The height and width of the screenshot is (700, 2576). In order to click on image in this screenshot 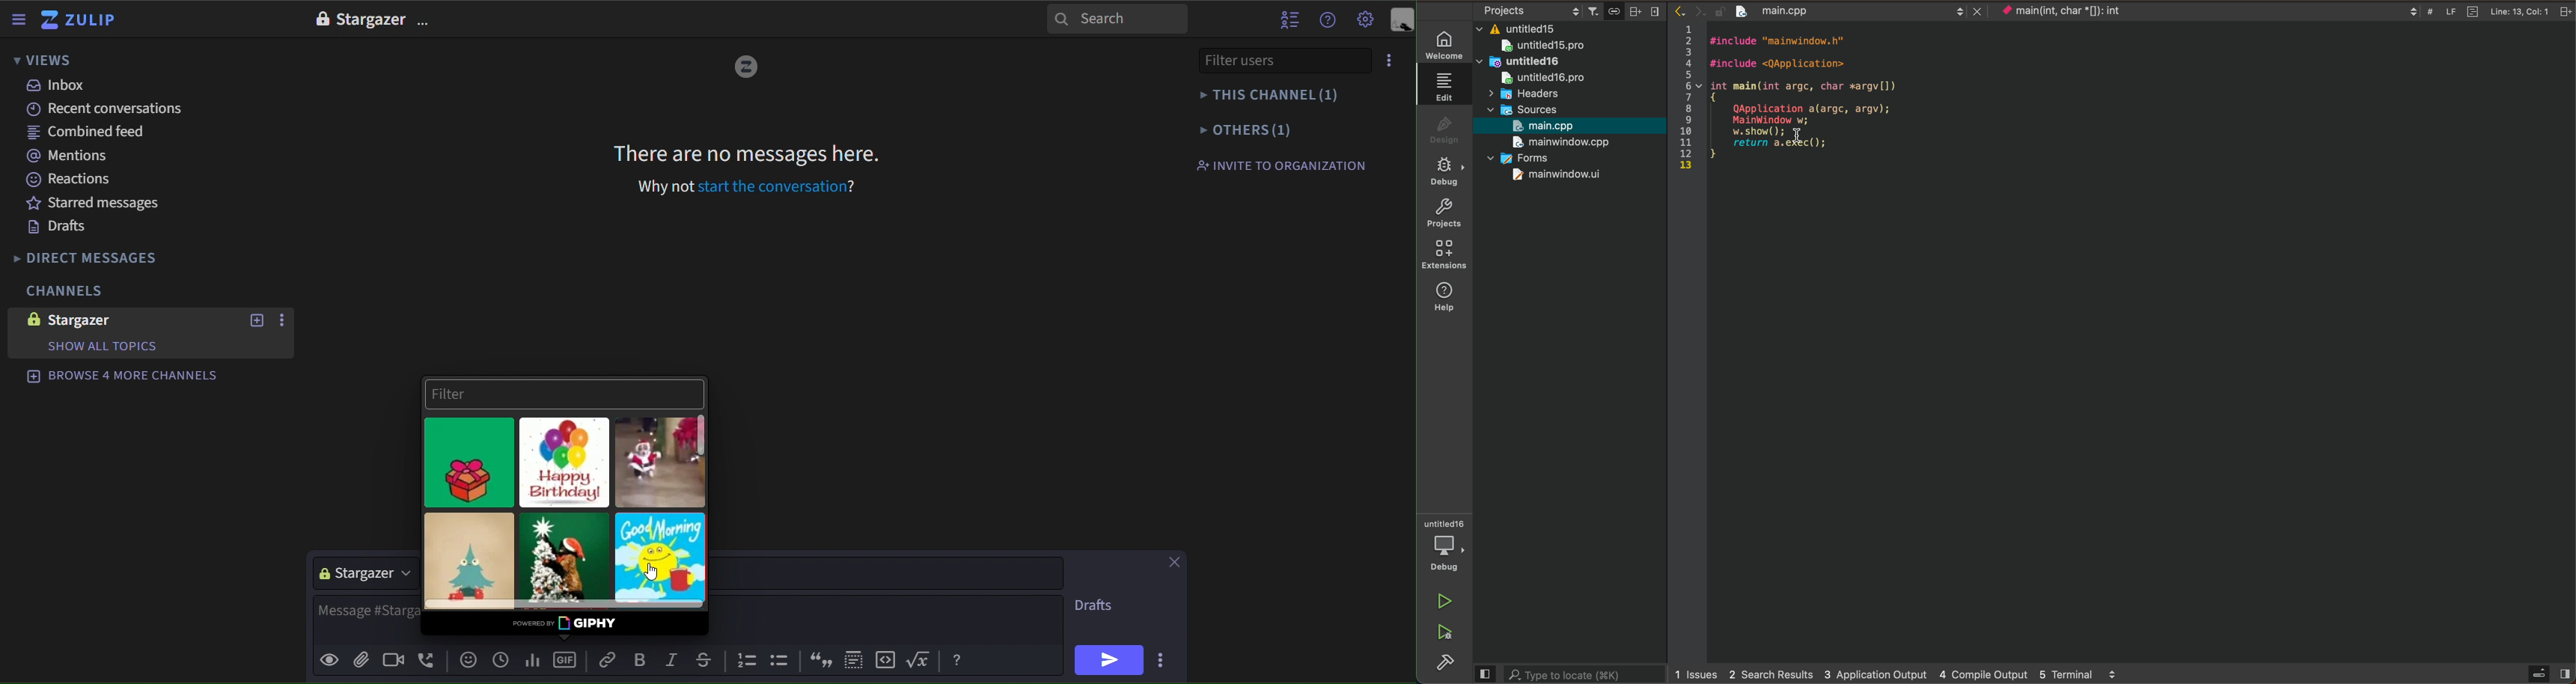, I will do `click(745, 68)`.